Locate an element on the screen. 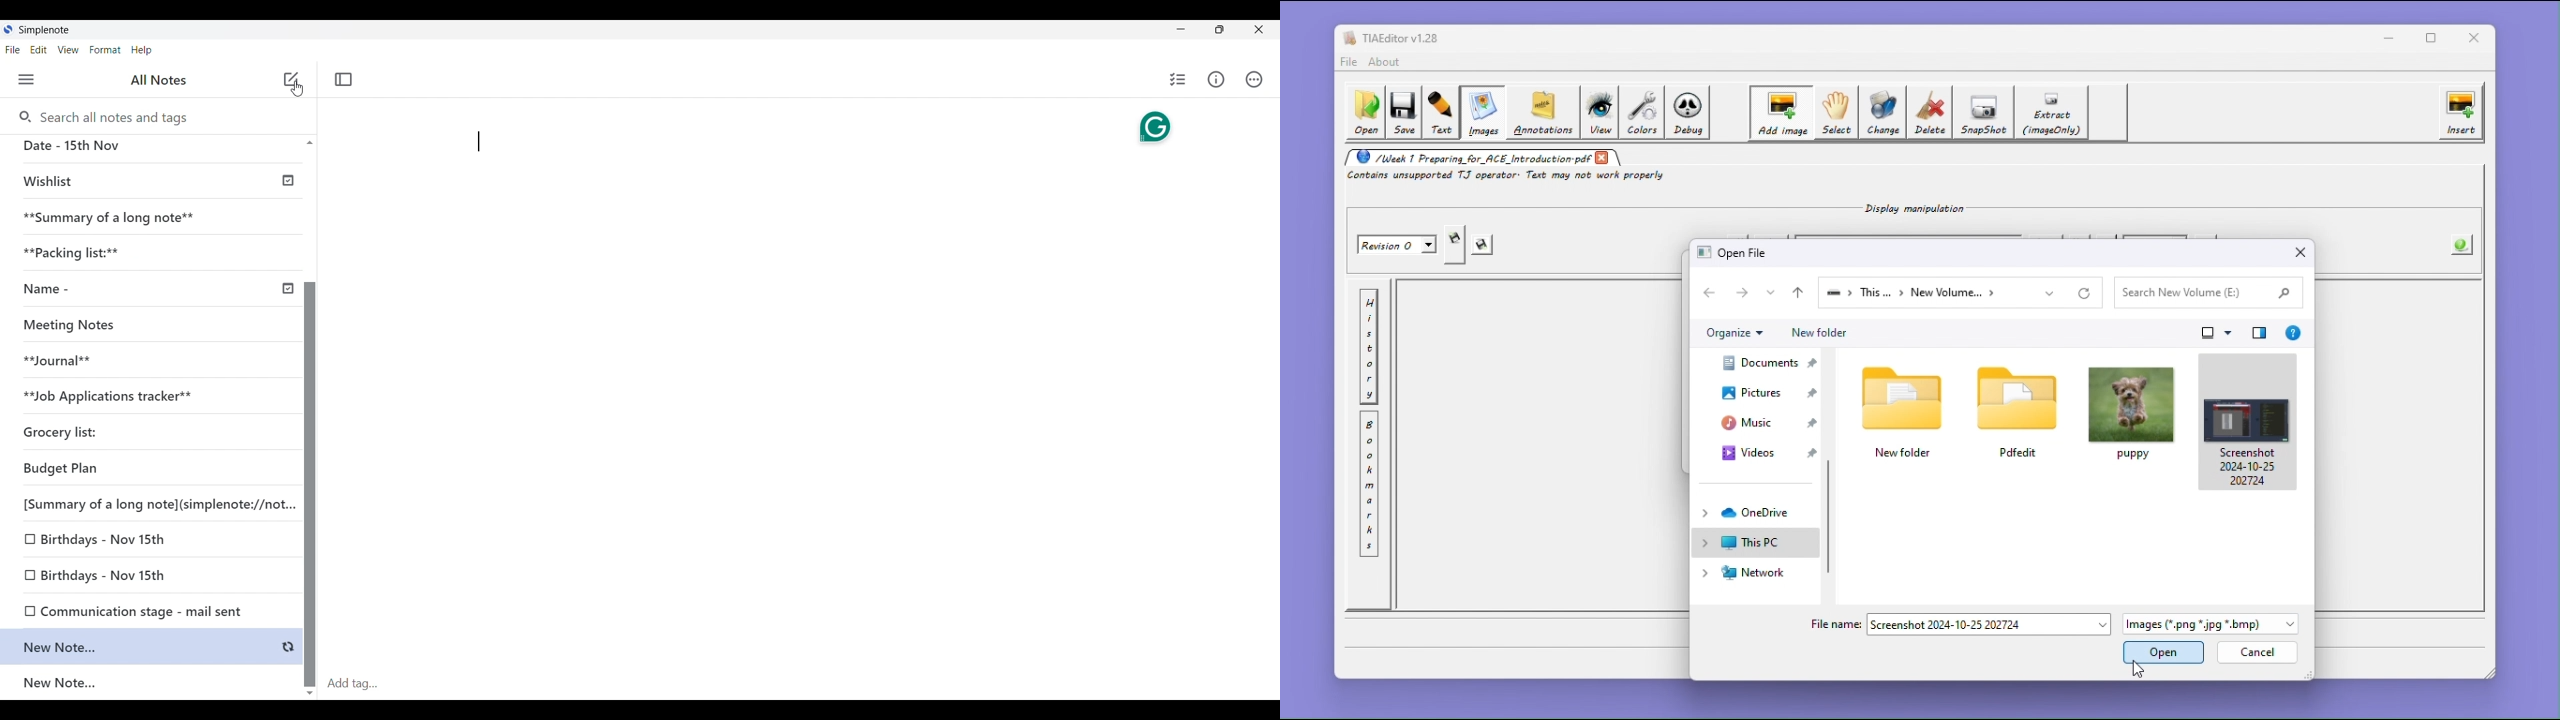 The image size is (2576, 728). Grocery list: is located at coordinates (147, 431).